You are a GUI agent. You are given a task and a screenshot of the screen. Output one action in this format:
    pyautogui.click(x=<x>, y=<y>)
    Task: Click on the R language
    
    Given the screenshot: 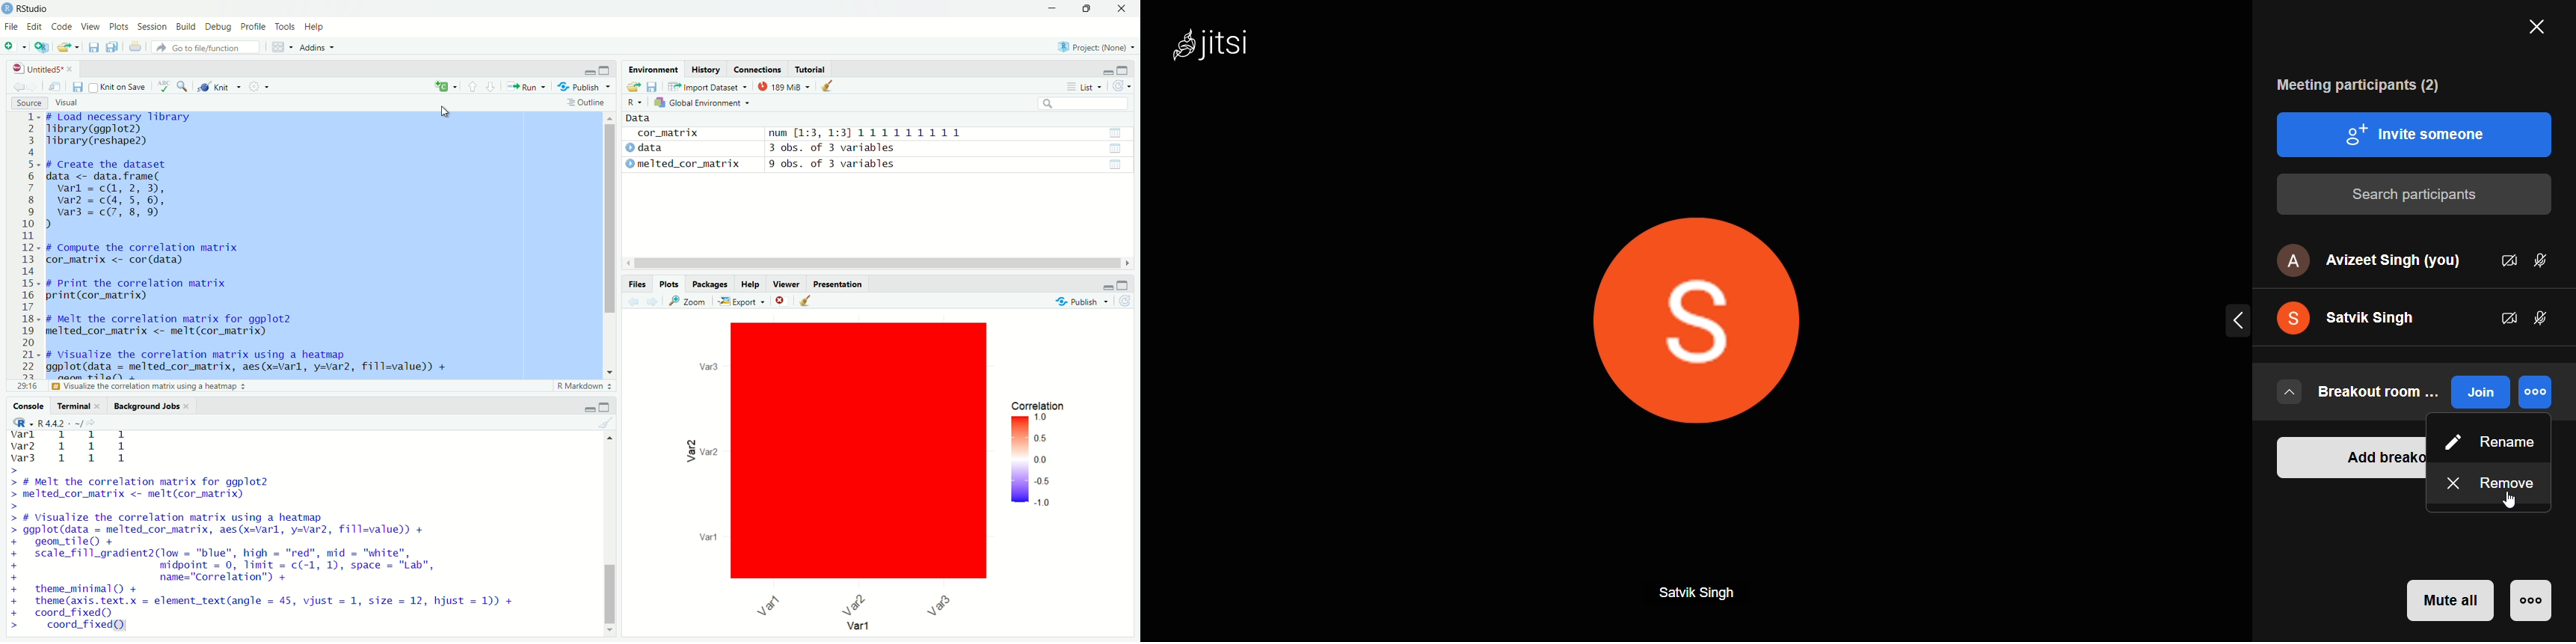 What is the action you would take?
    pyautogui.click(x=20, y=422)
    